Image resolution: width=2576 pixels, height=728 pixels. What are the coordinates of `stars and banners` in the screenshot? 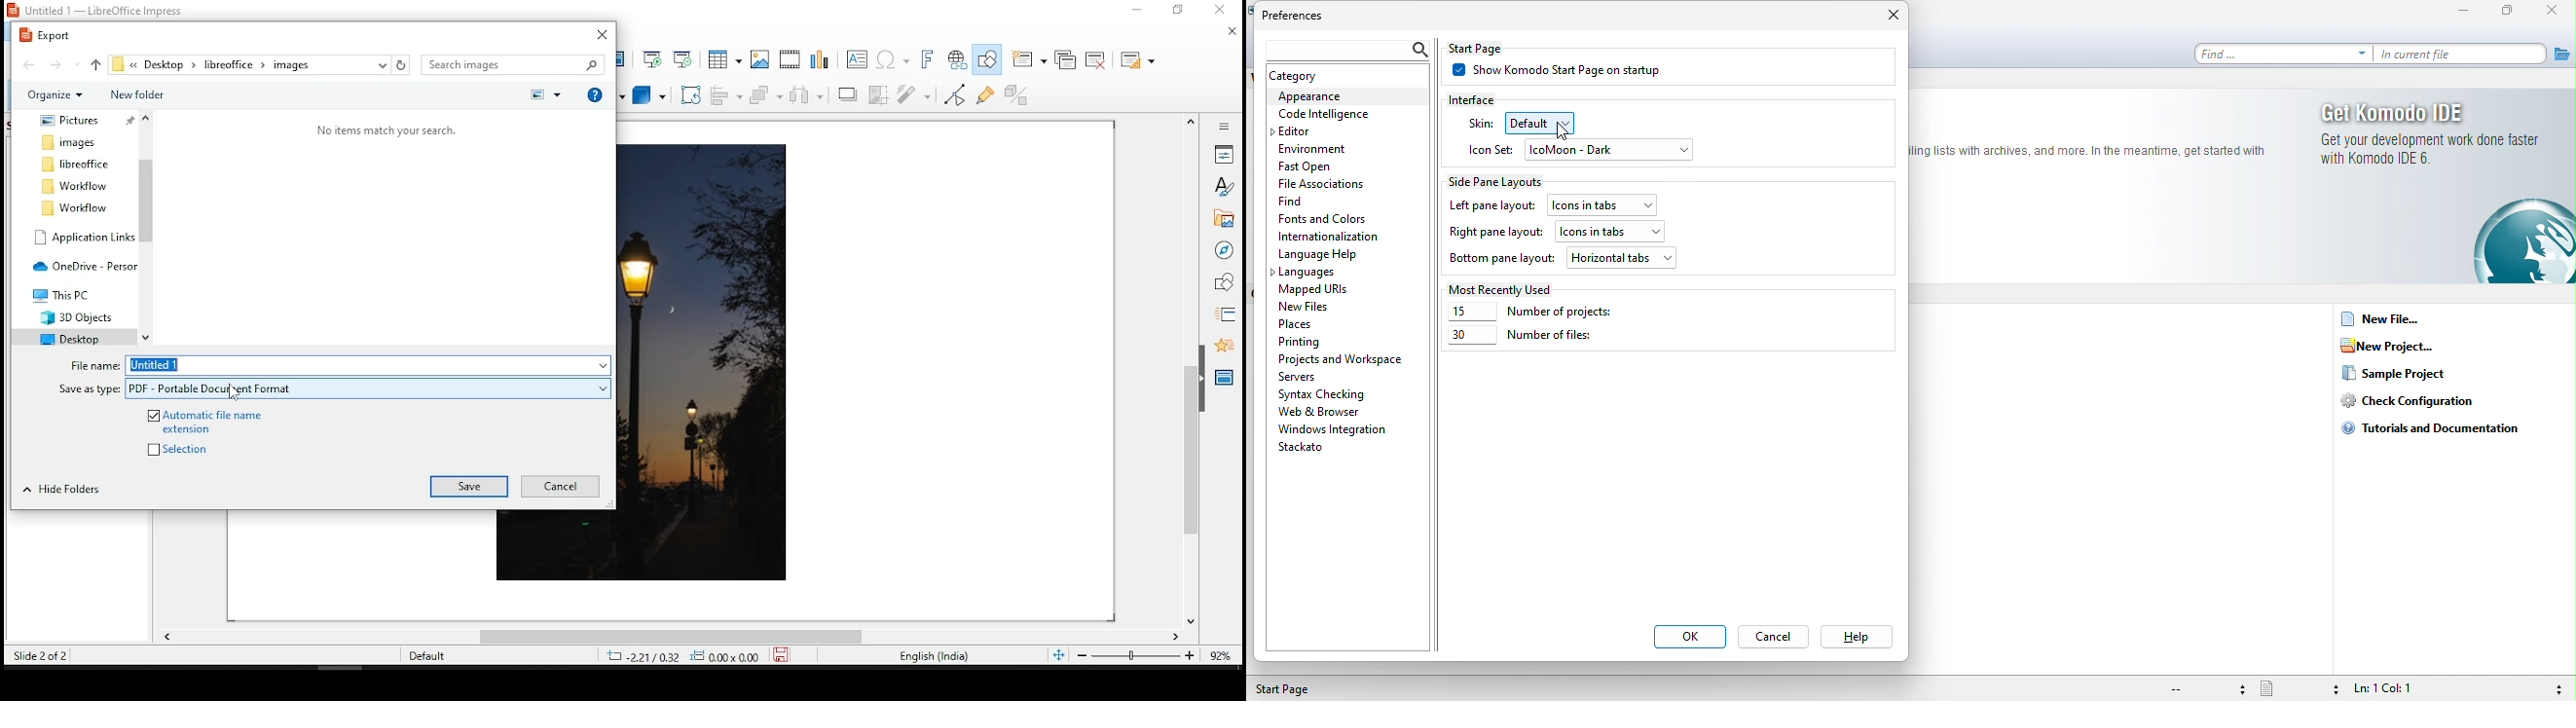 It's located at (607, 96).